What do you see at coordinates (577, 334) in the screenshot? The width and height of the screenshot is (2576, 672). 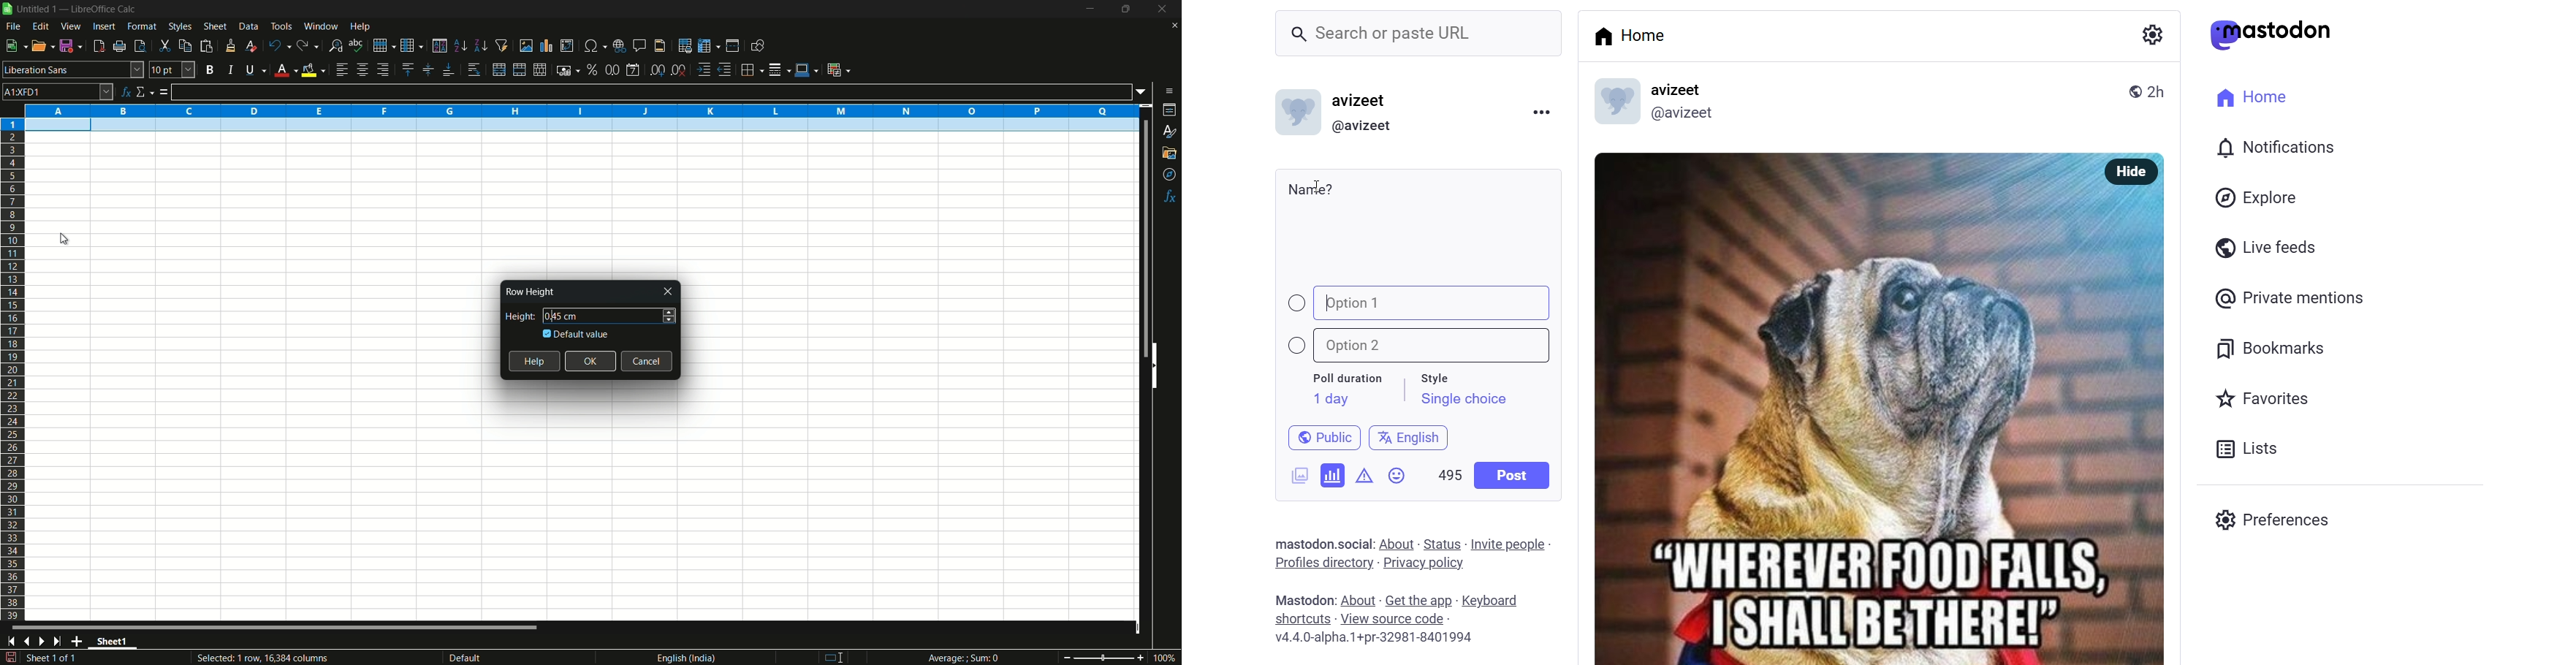 I see `default value` at bounding box center [577, 334].